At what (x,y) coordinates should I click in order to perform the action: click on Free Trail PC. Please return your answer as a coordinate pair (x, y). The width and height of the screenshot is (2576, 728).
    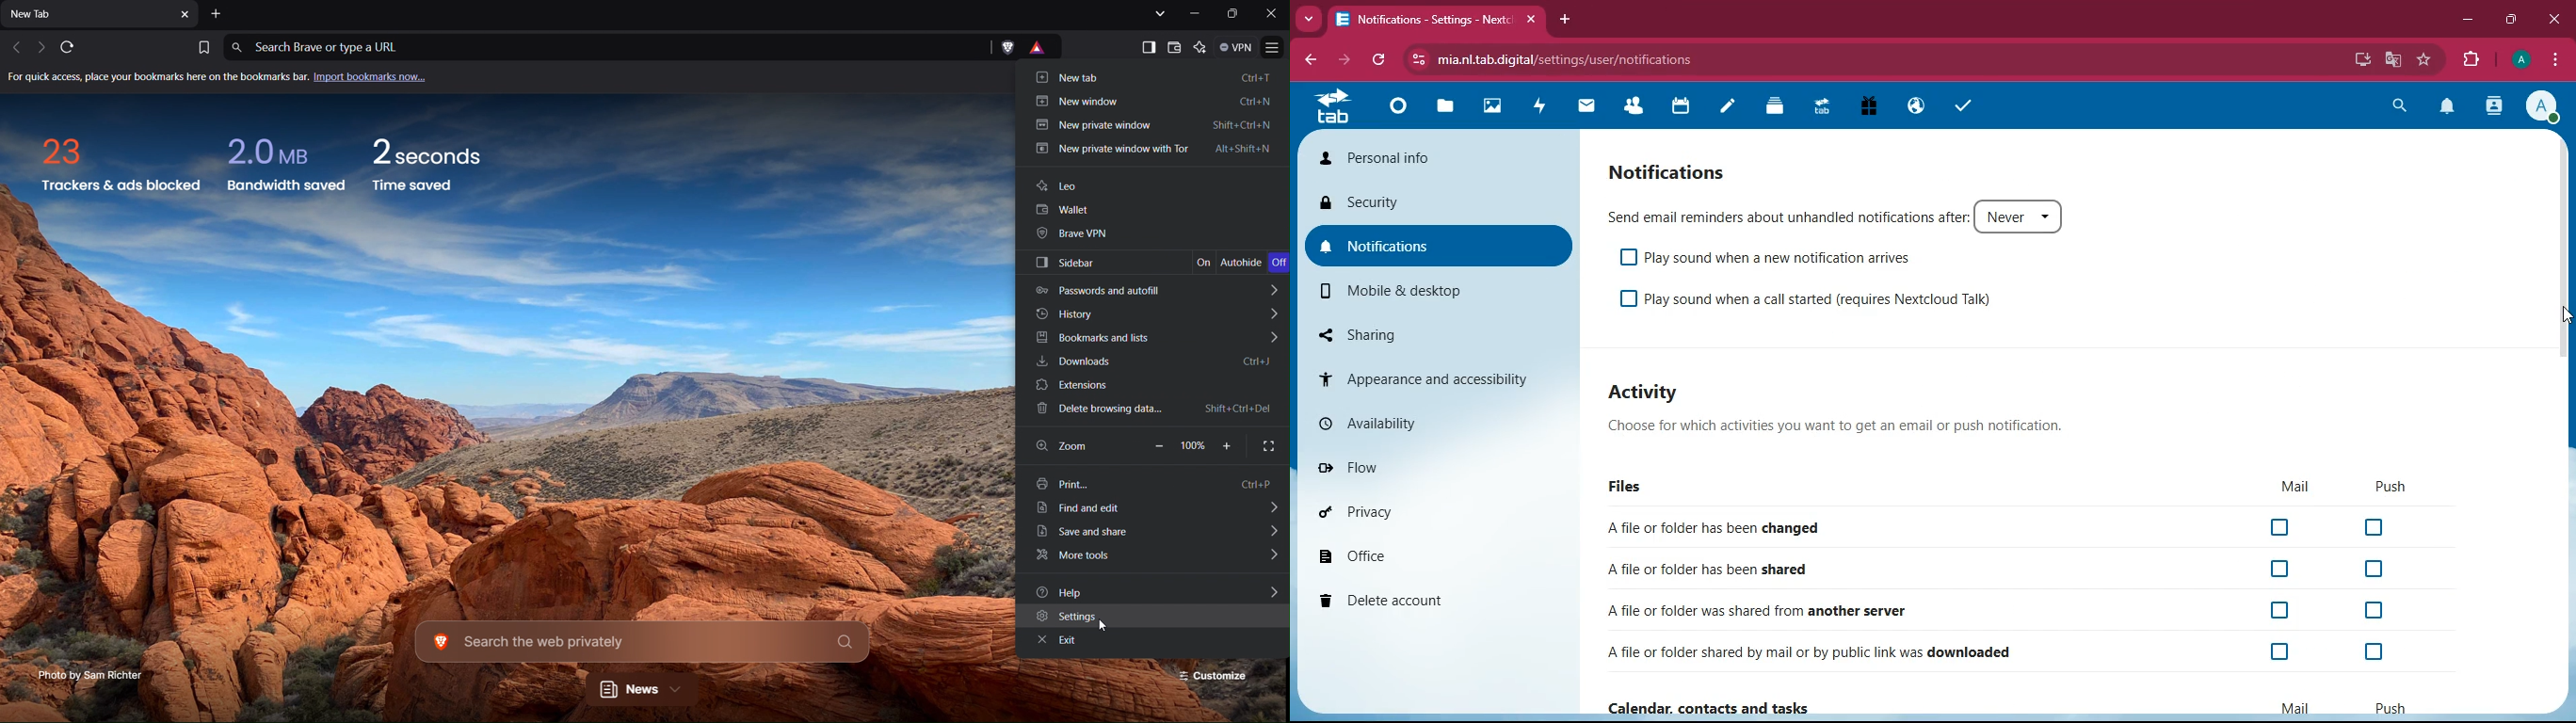
    Looking at the image, I should click on (1868, 107).